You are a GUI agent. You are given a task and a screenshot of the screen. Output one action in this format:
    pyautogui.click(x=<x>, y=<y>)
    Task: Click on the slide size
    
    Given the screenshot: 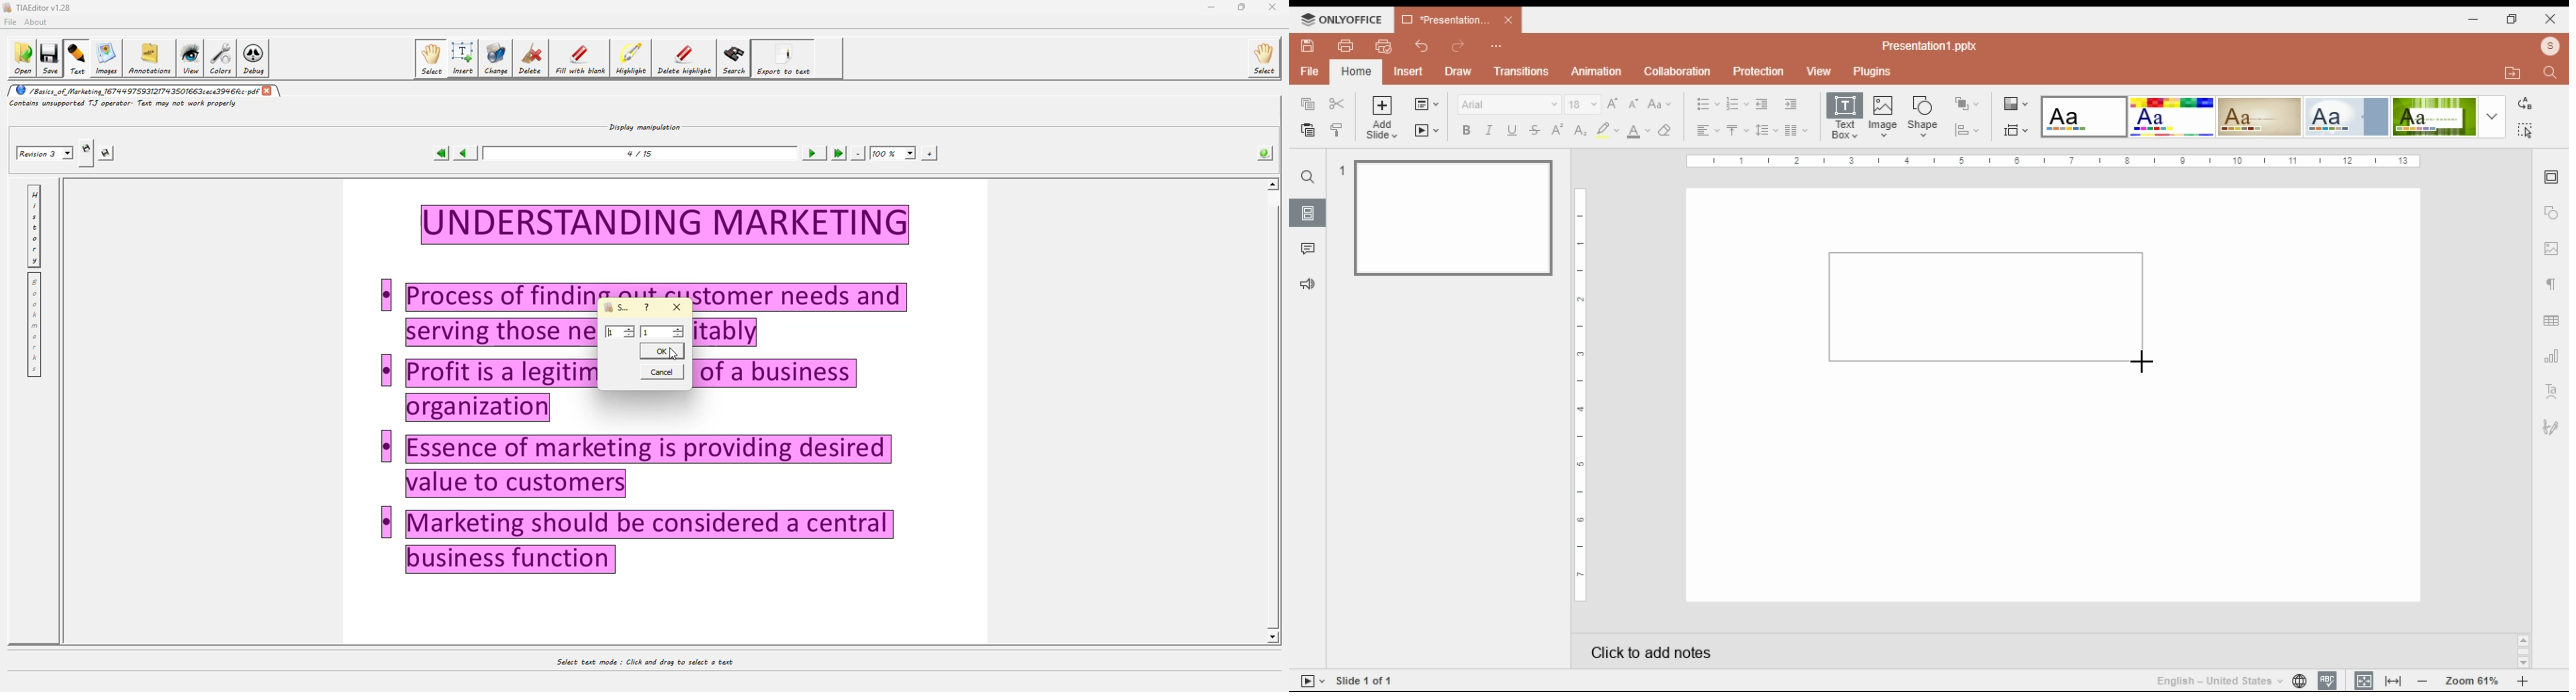 What is the action you would take?
    pyautogui.click(x=2016, y=131)
    